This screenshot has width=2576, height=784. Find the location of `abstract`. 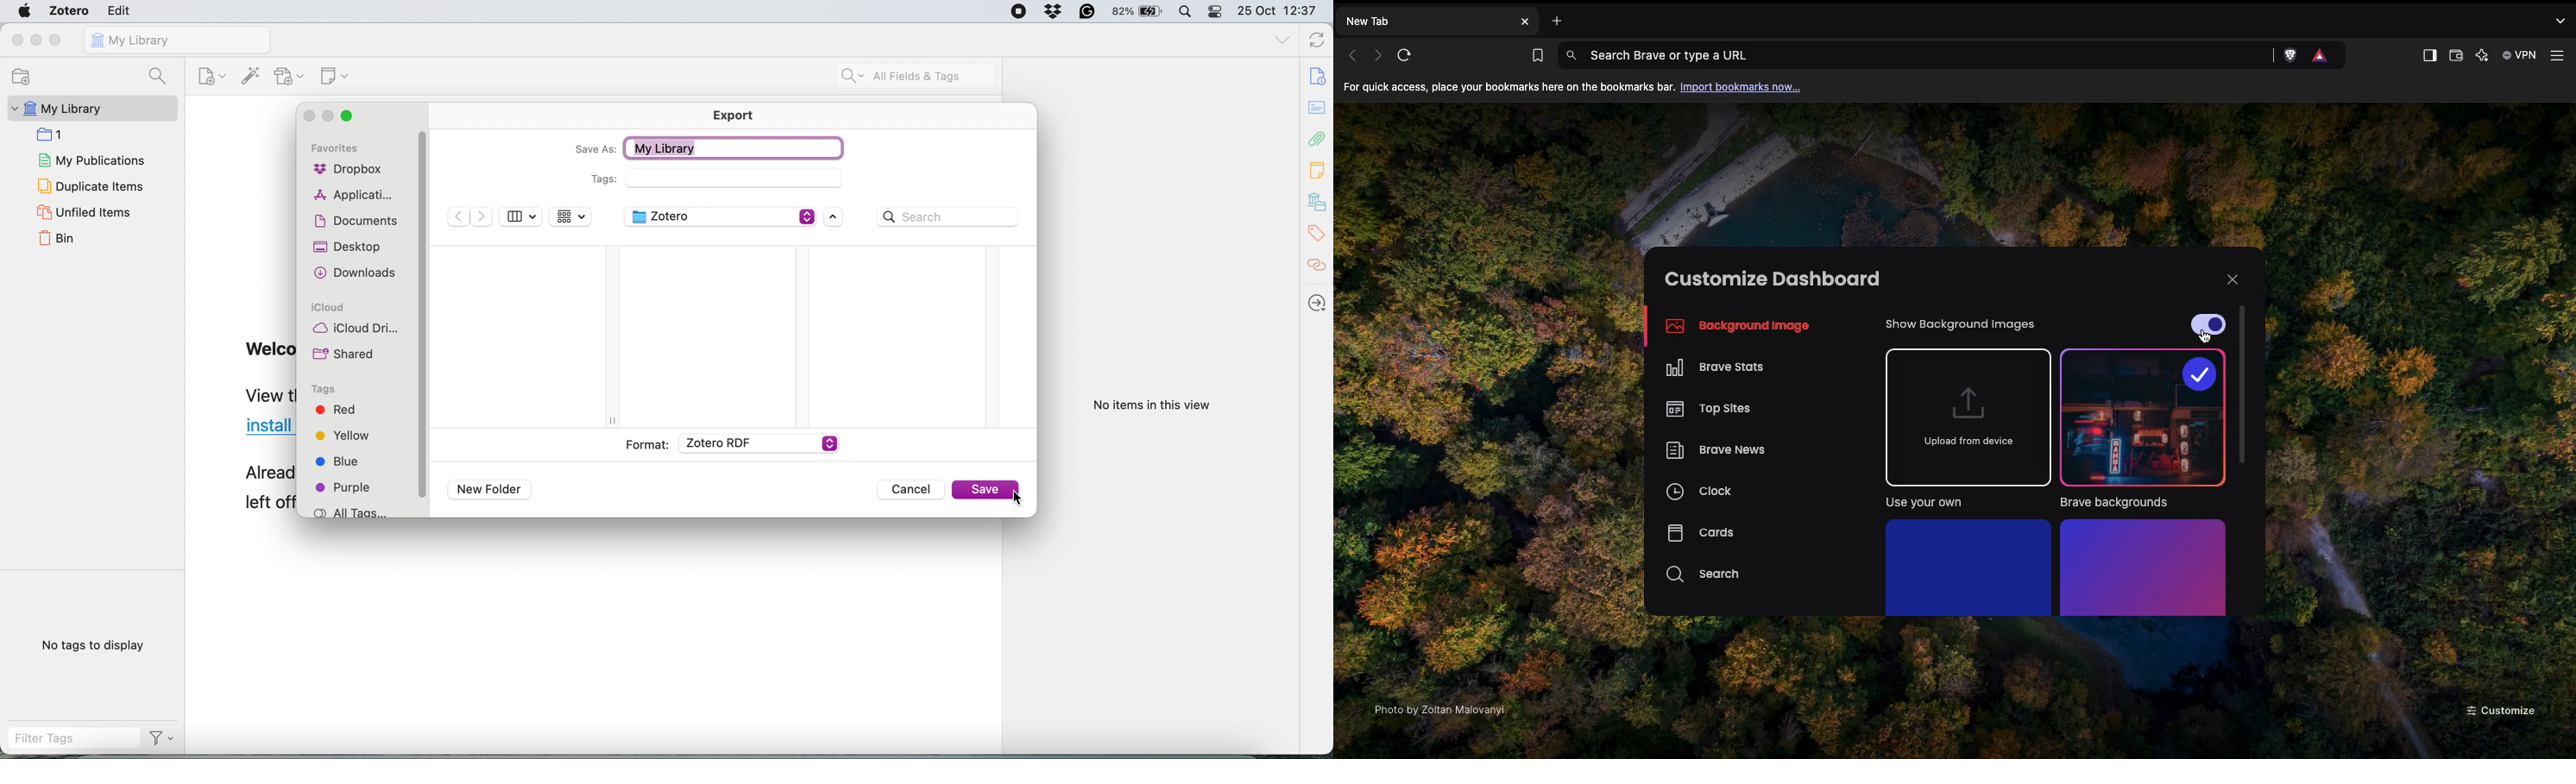

abstract is located at coordinates (1319, 107).